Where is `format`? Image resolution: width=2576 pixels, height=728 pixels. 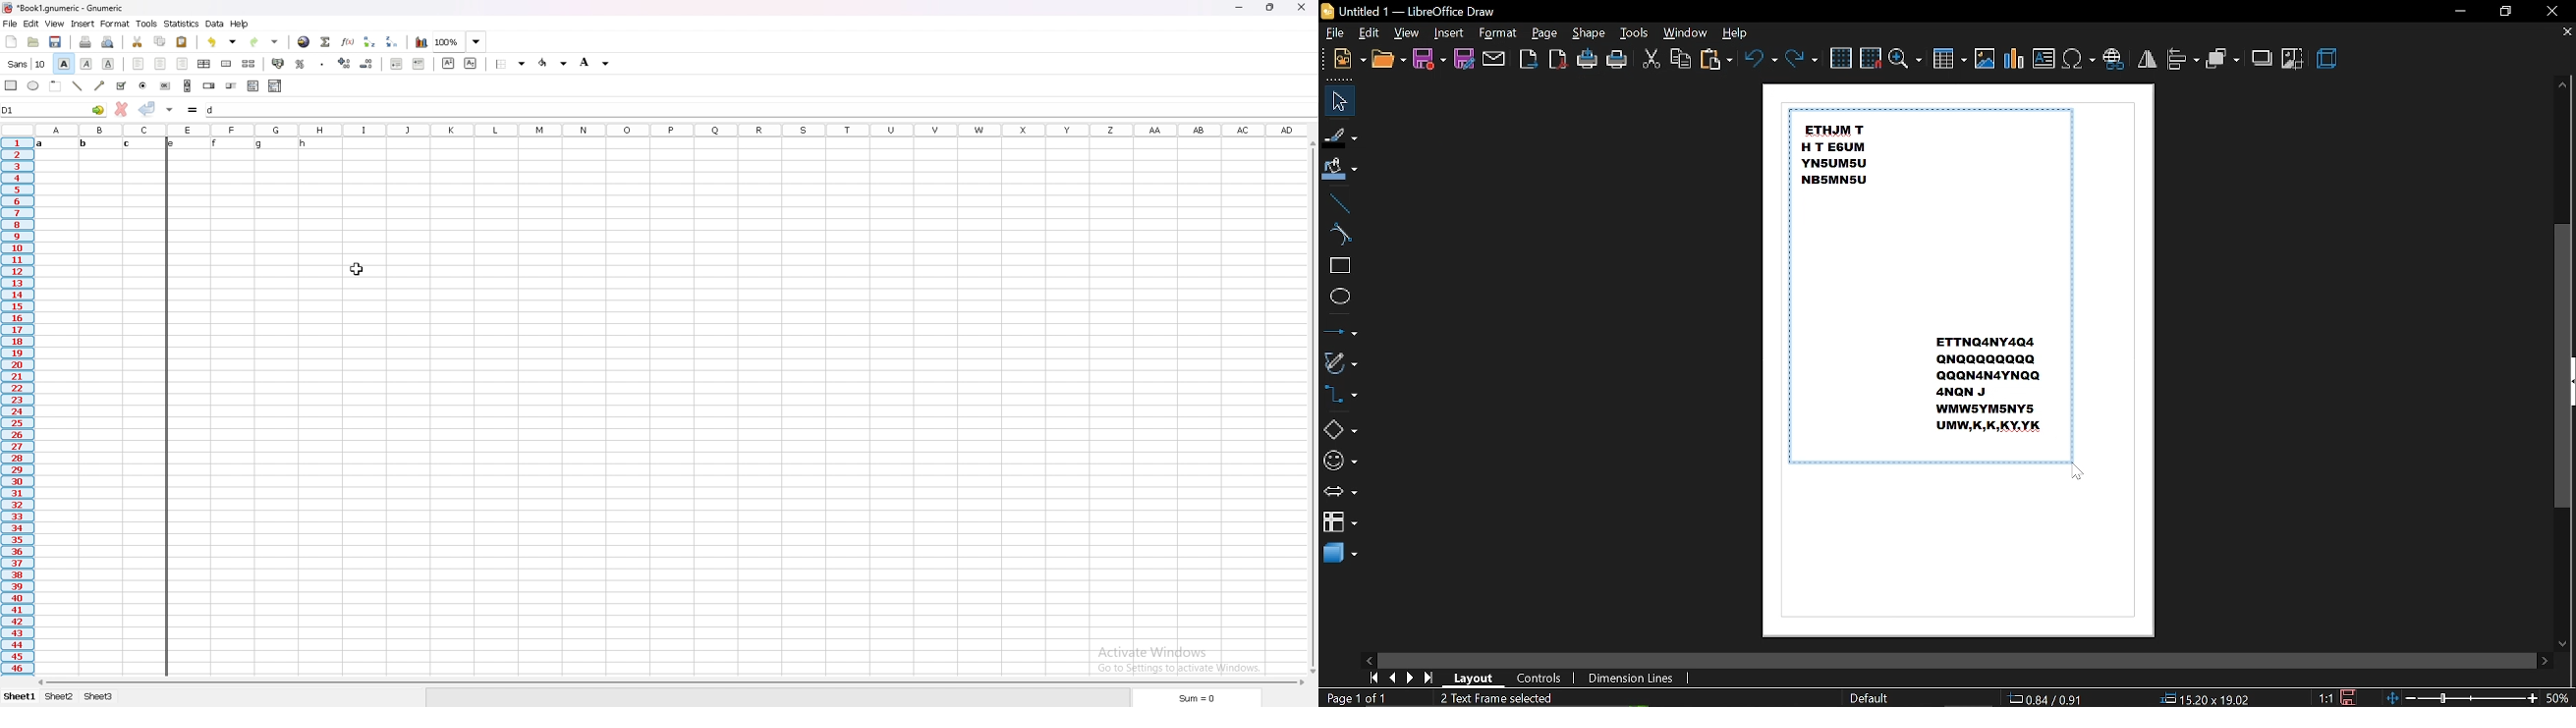 format is located at coordinates (115, 24).